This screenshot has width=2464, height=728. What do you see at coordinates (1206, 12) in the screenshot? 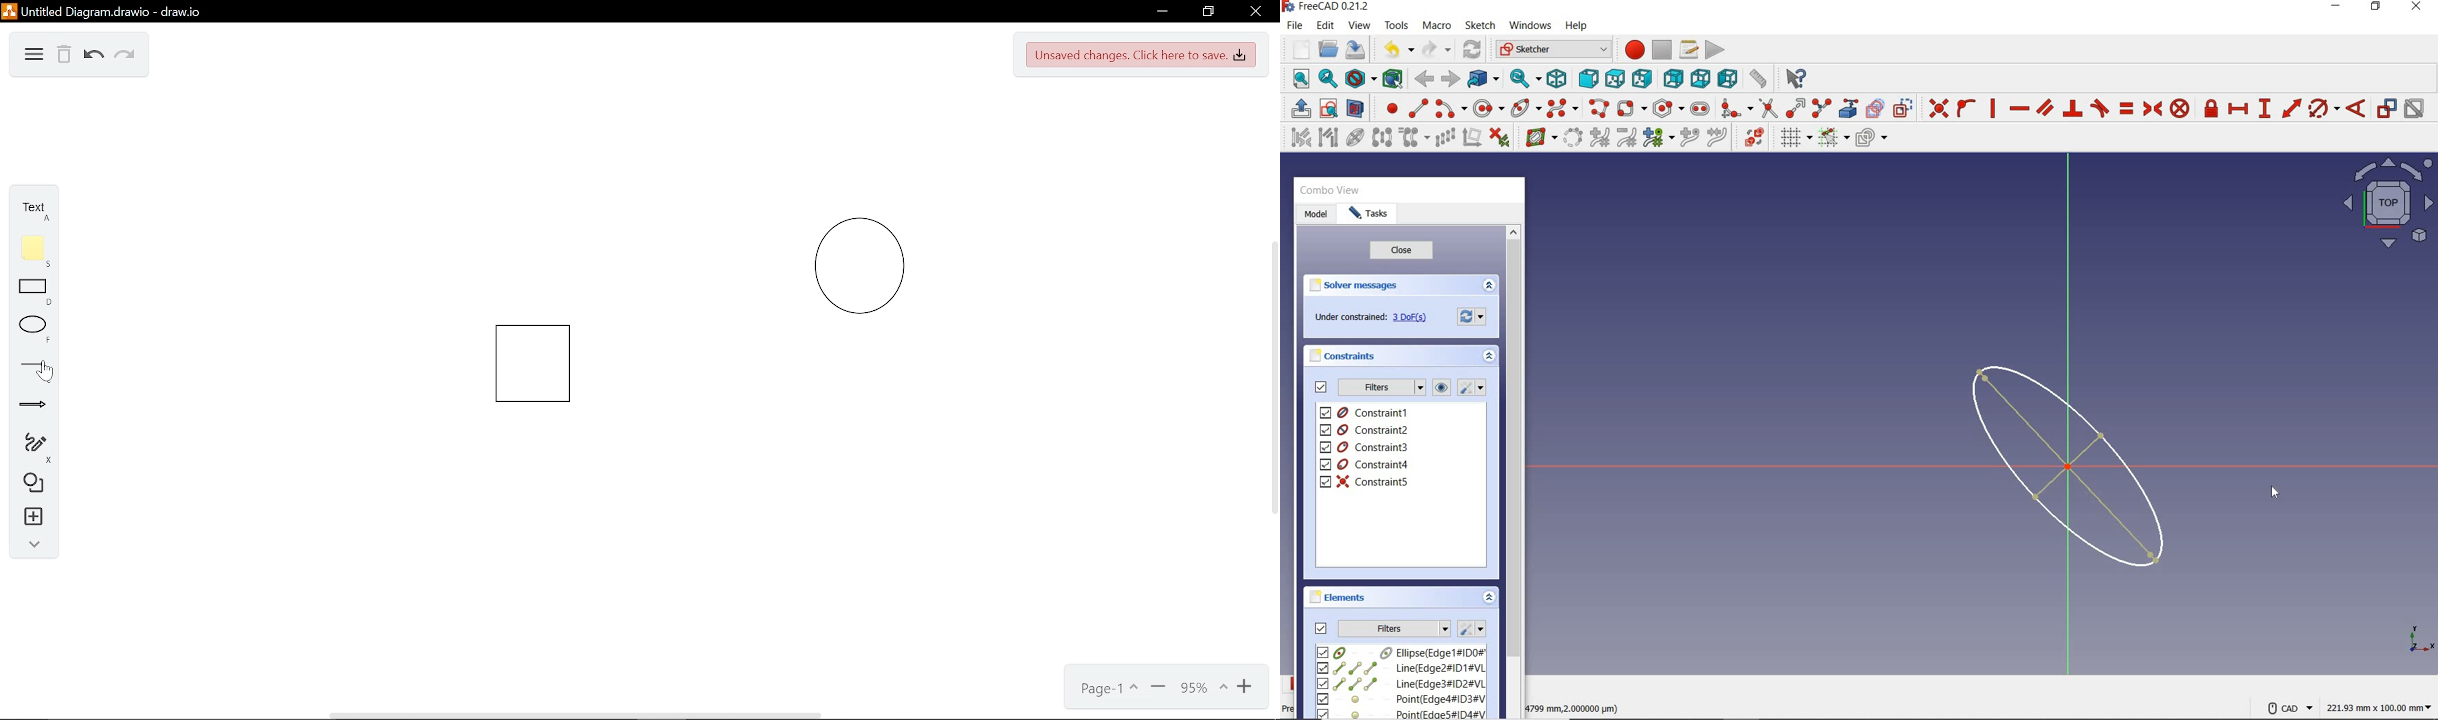
I see `restore down` at bounding box center [1206, 12].